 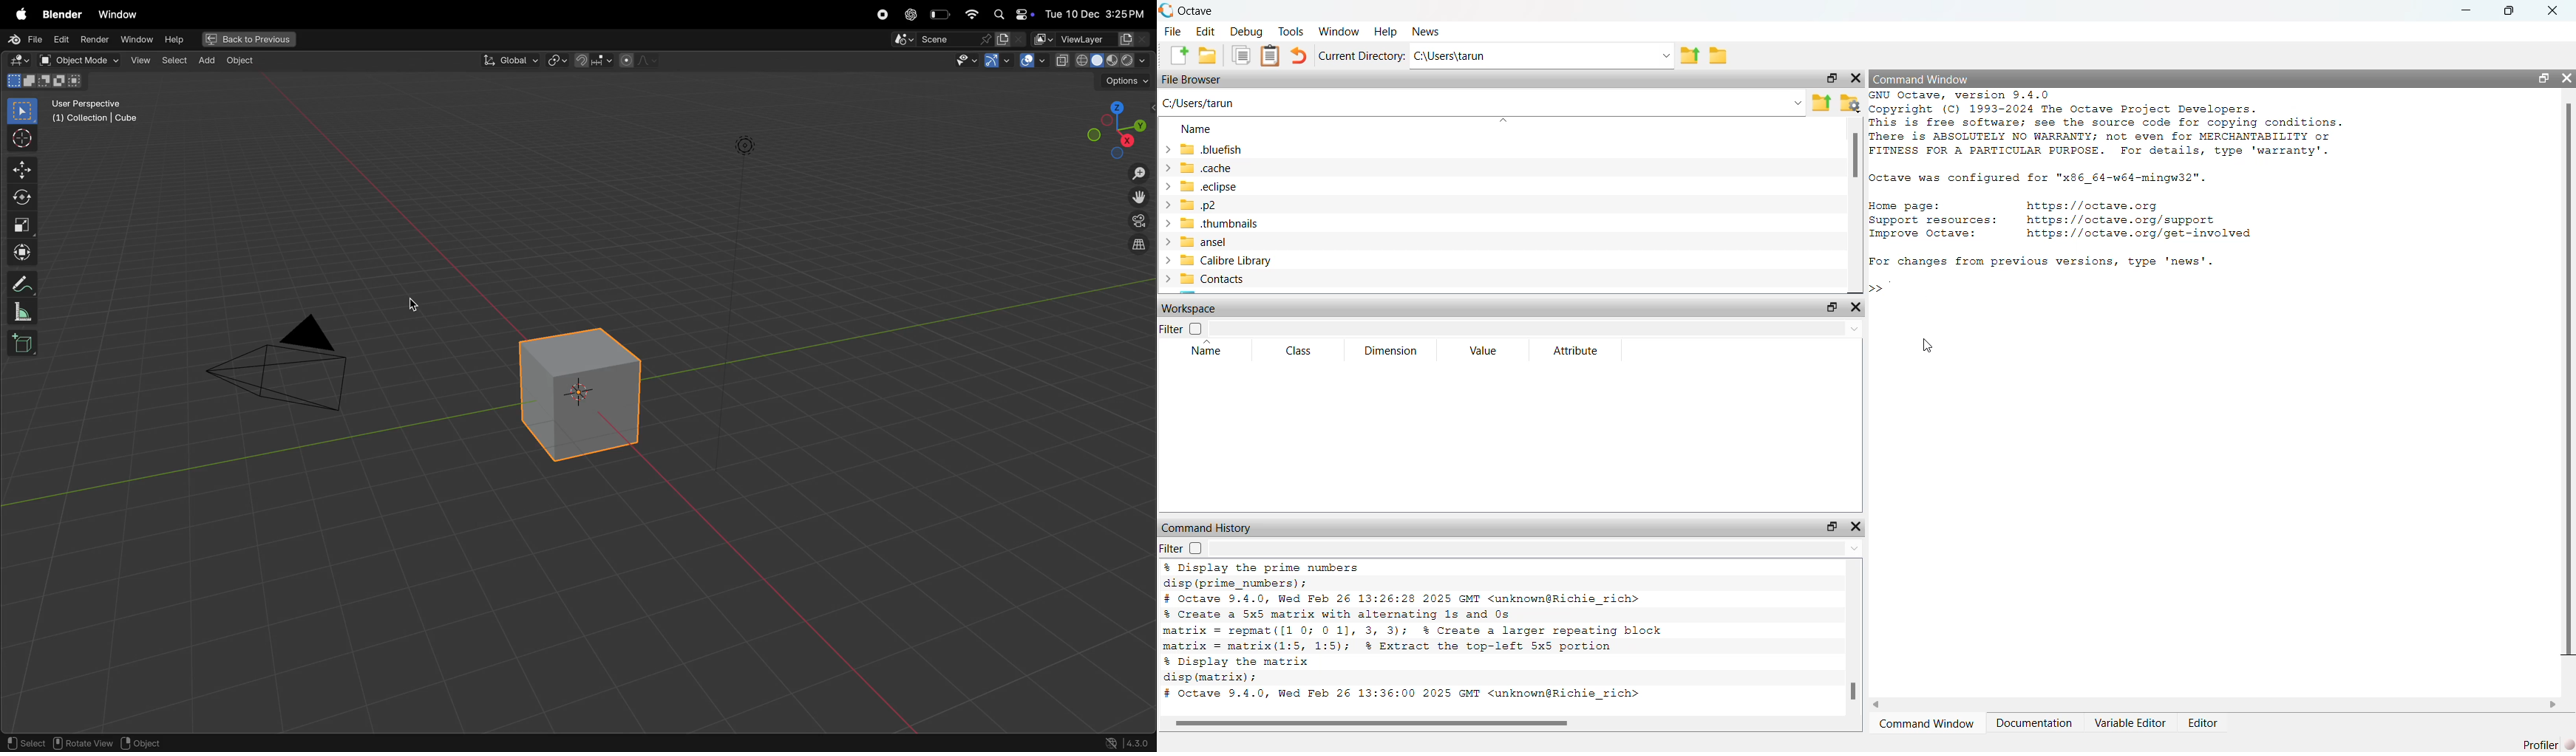 I want to click on file, so click(x=22, y=38).